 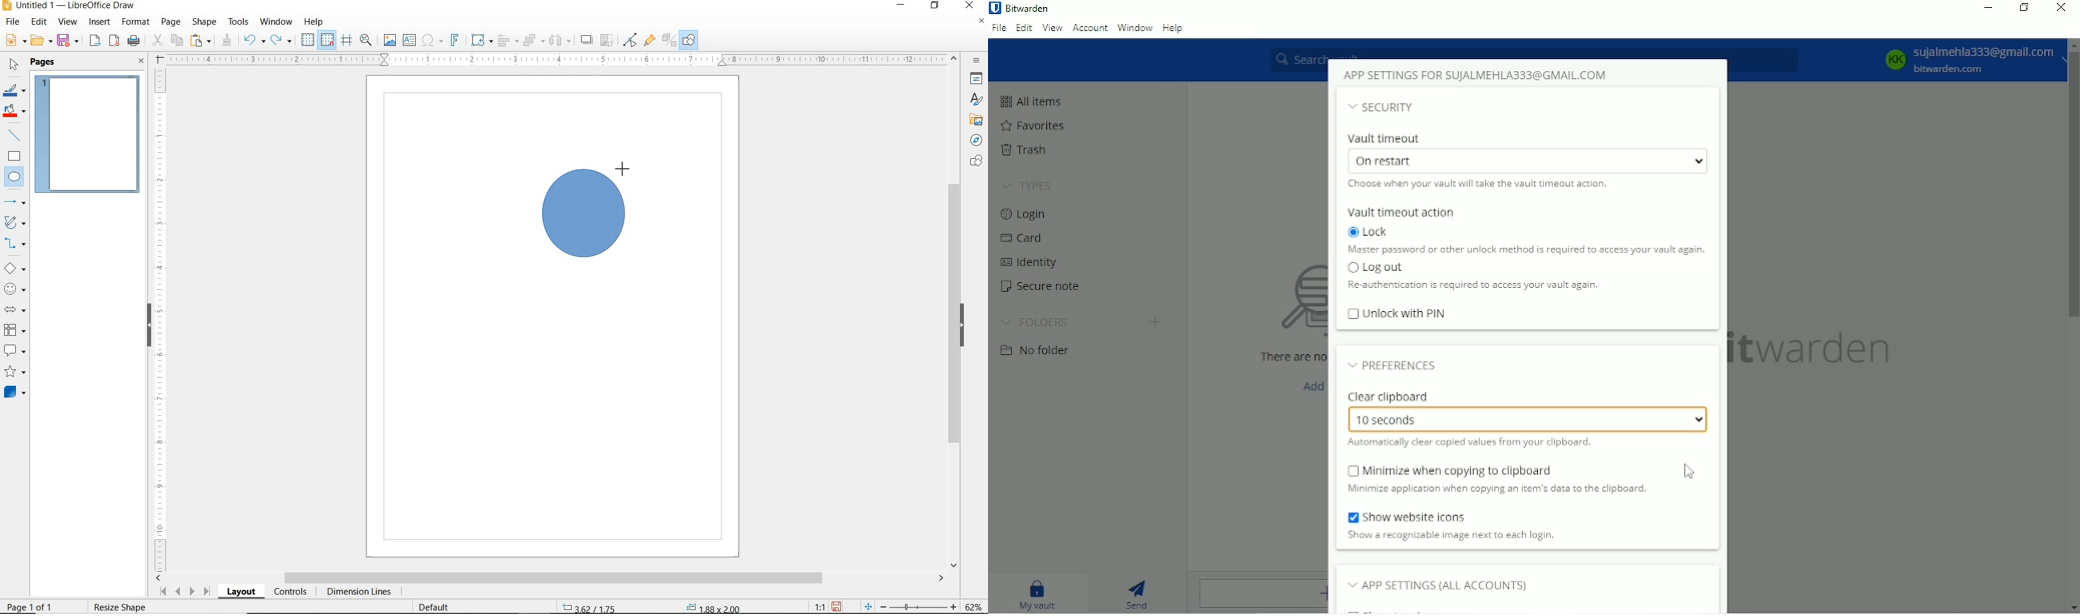 I want to click on SHOW GLUEPOINT FUNCTIONS, so click(x=649, y=41).